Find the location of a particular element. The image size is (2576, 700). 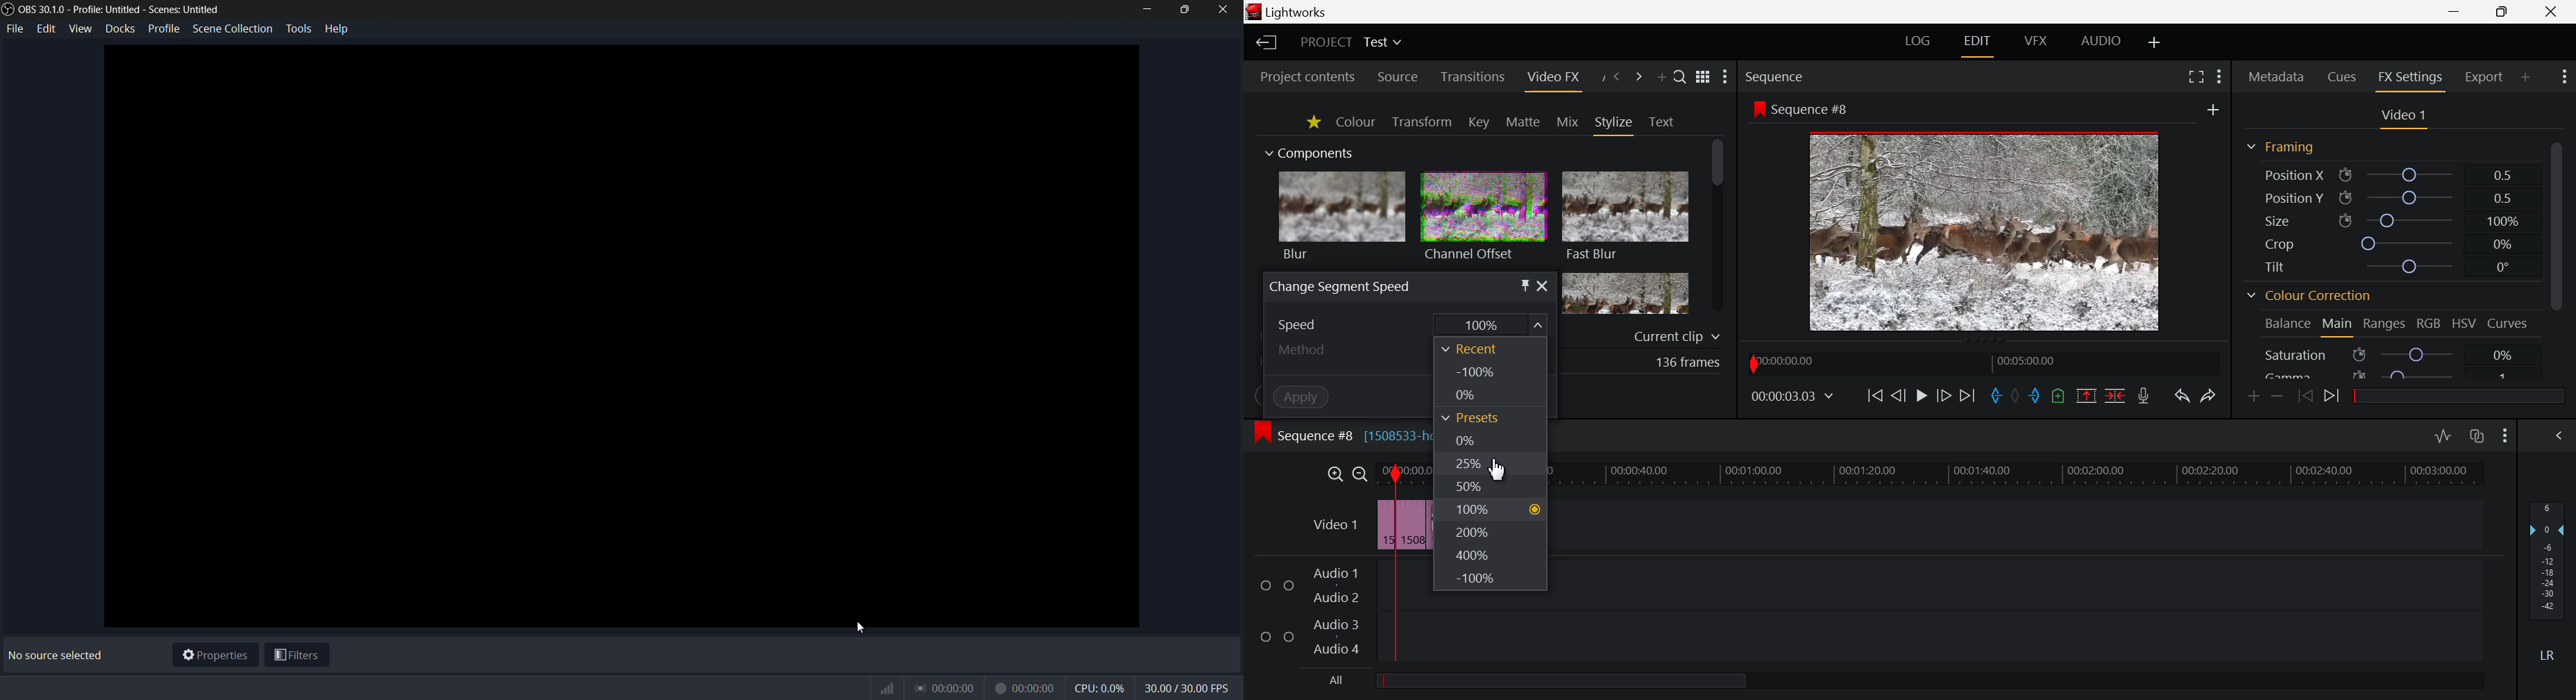

Cursor on Stop Preview is located at coordinates (1921, 397).